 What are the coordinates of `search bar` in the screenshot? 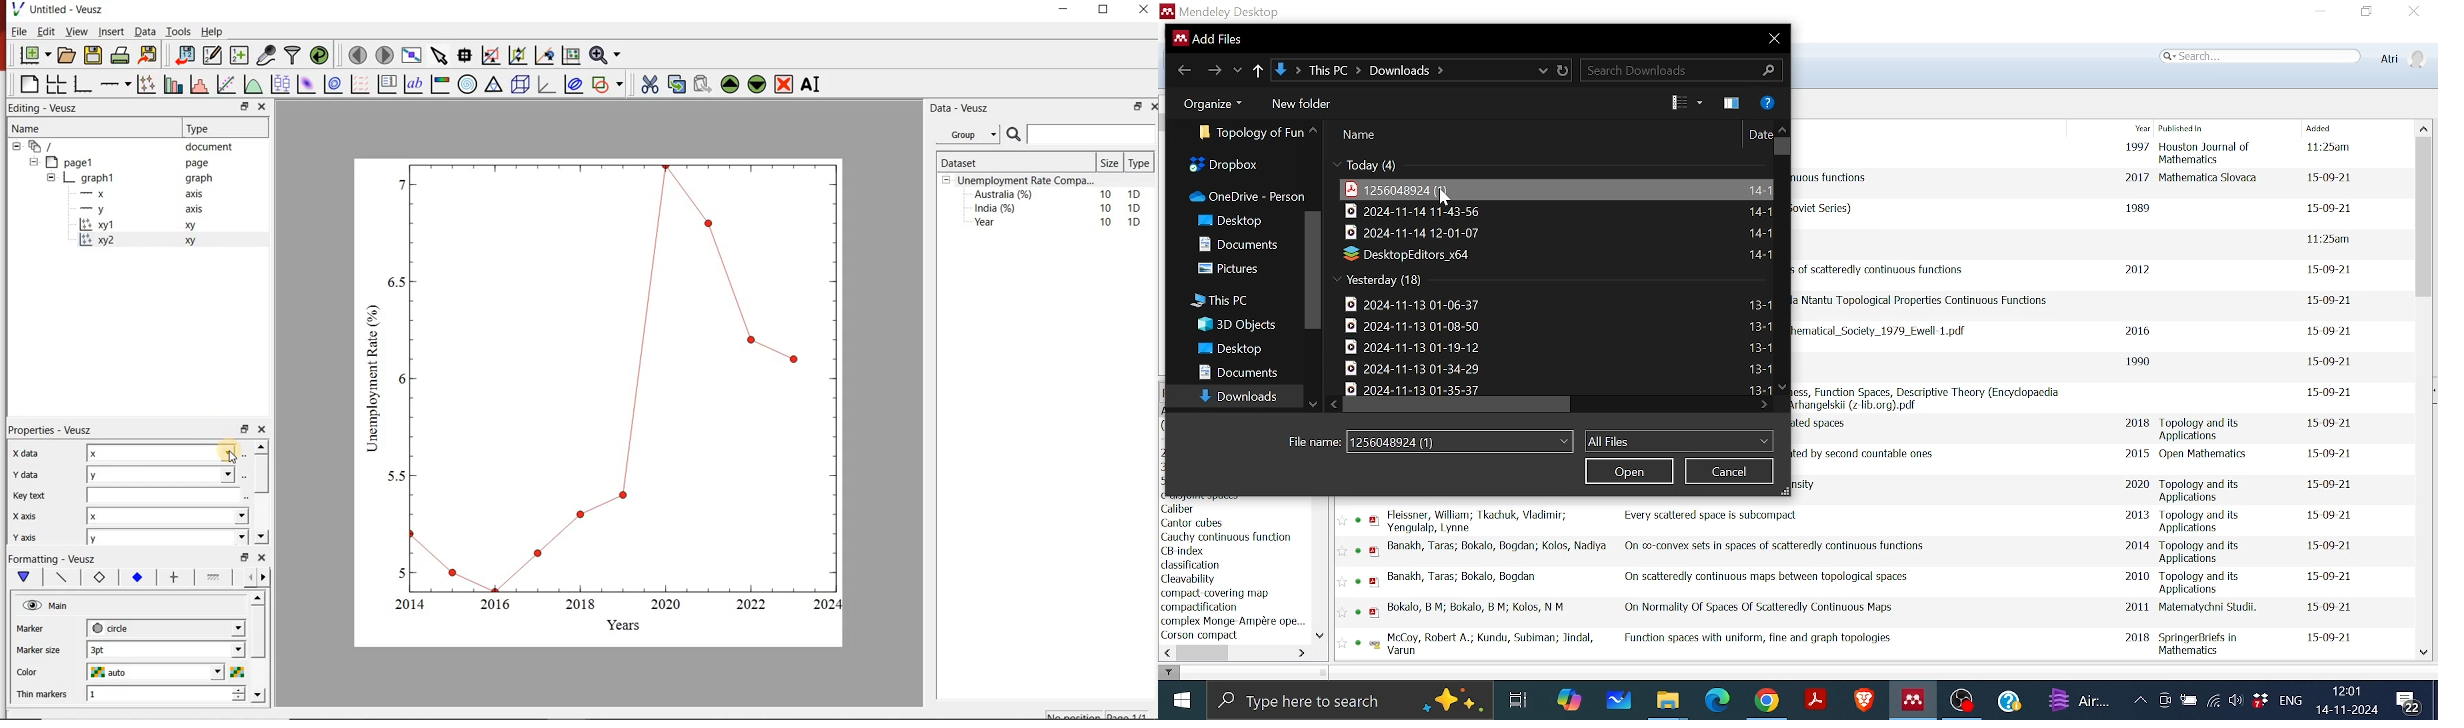 It's located at (1080, 134).